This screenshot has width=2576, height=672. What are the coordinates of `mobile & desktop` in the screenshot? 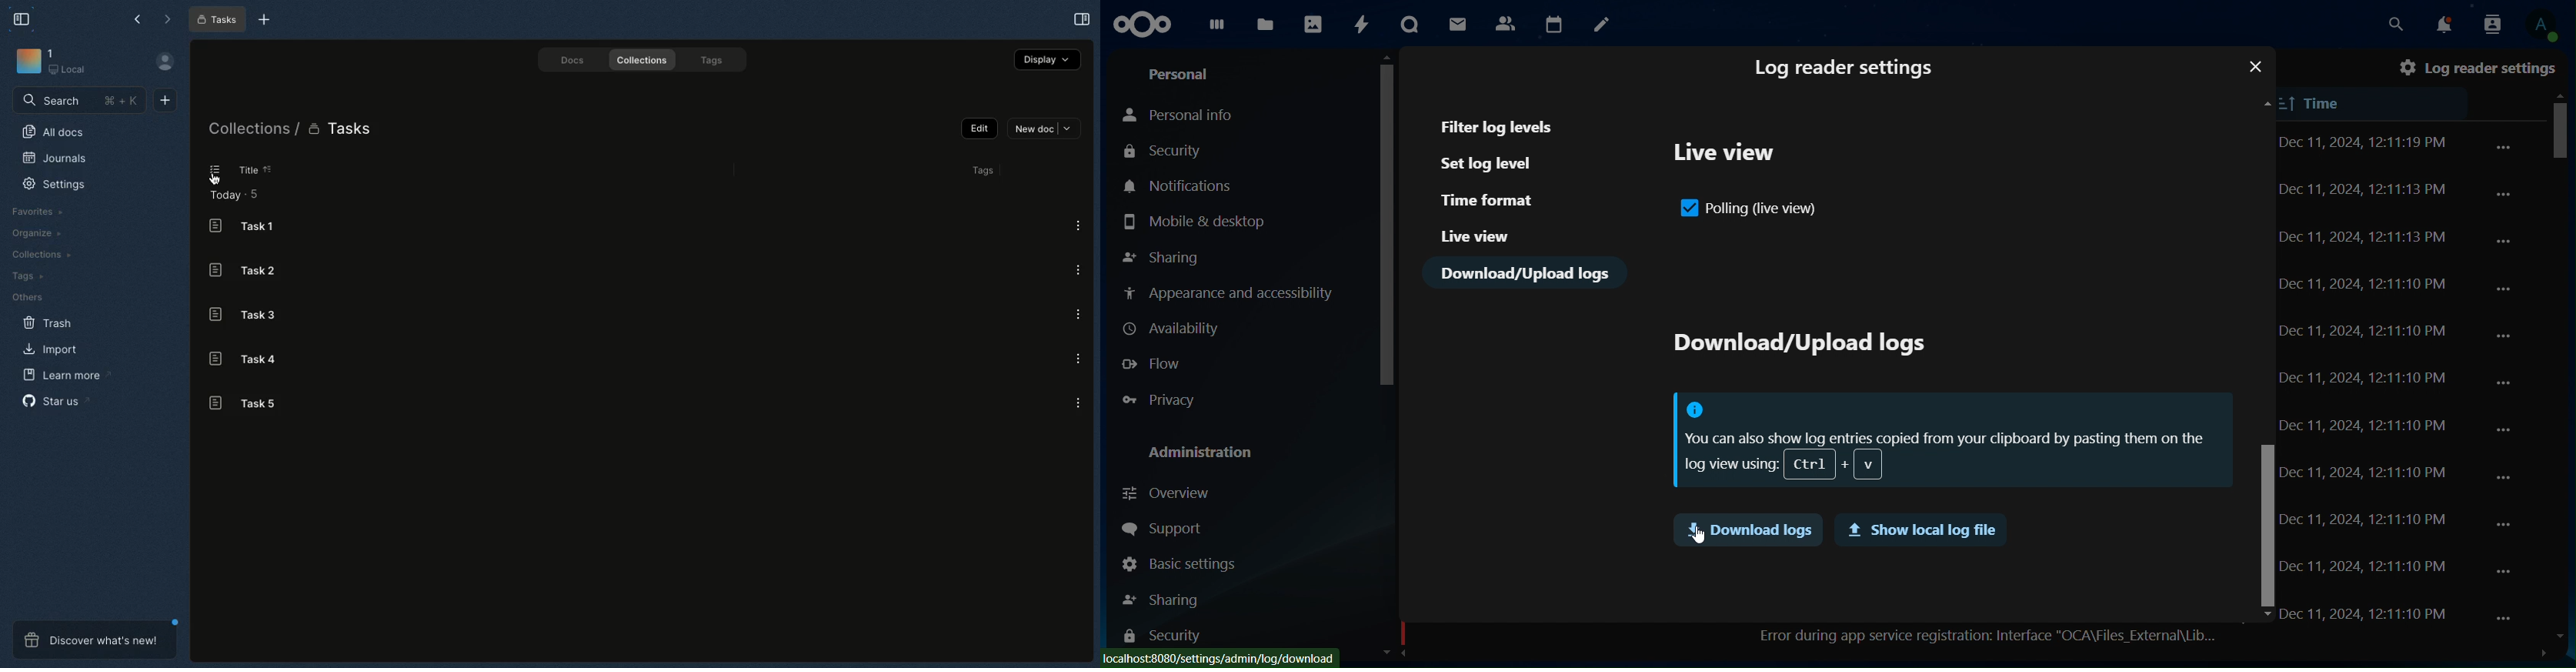 It's located at (1194, 222).